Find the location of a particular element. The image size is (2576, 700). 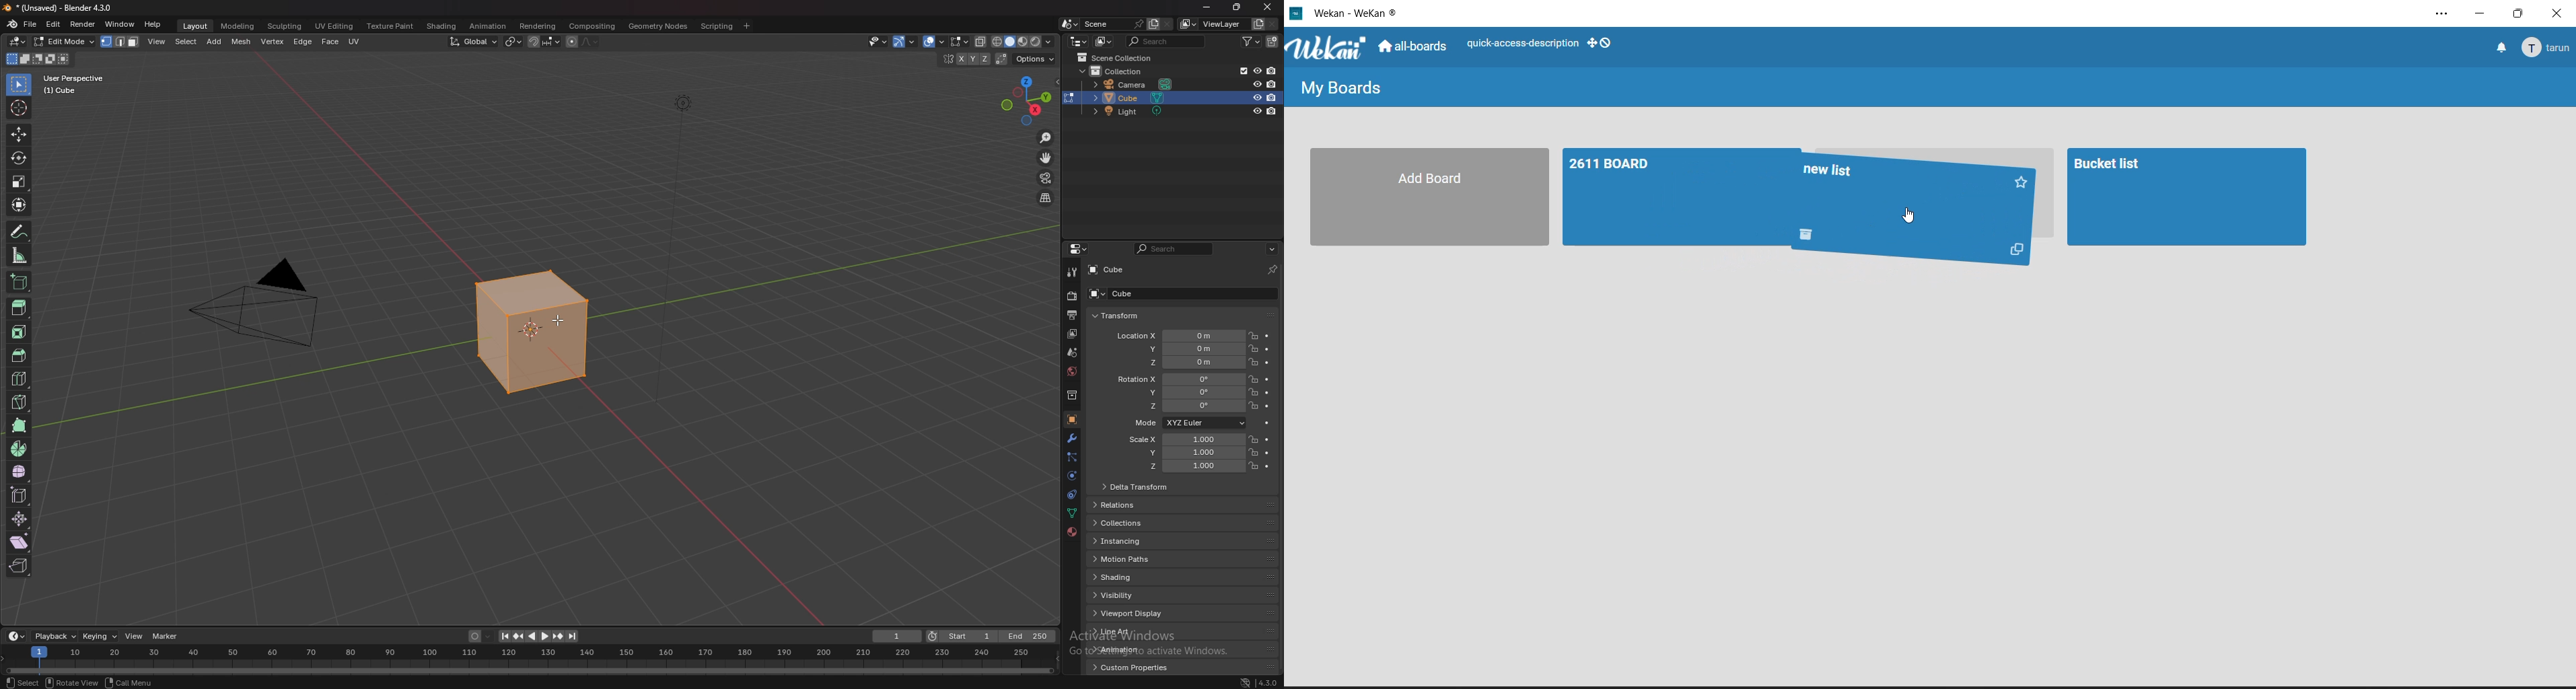

hide in viewport is located at coordinates (1257, 70).